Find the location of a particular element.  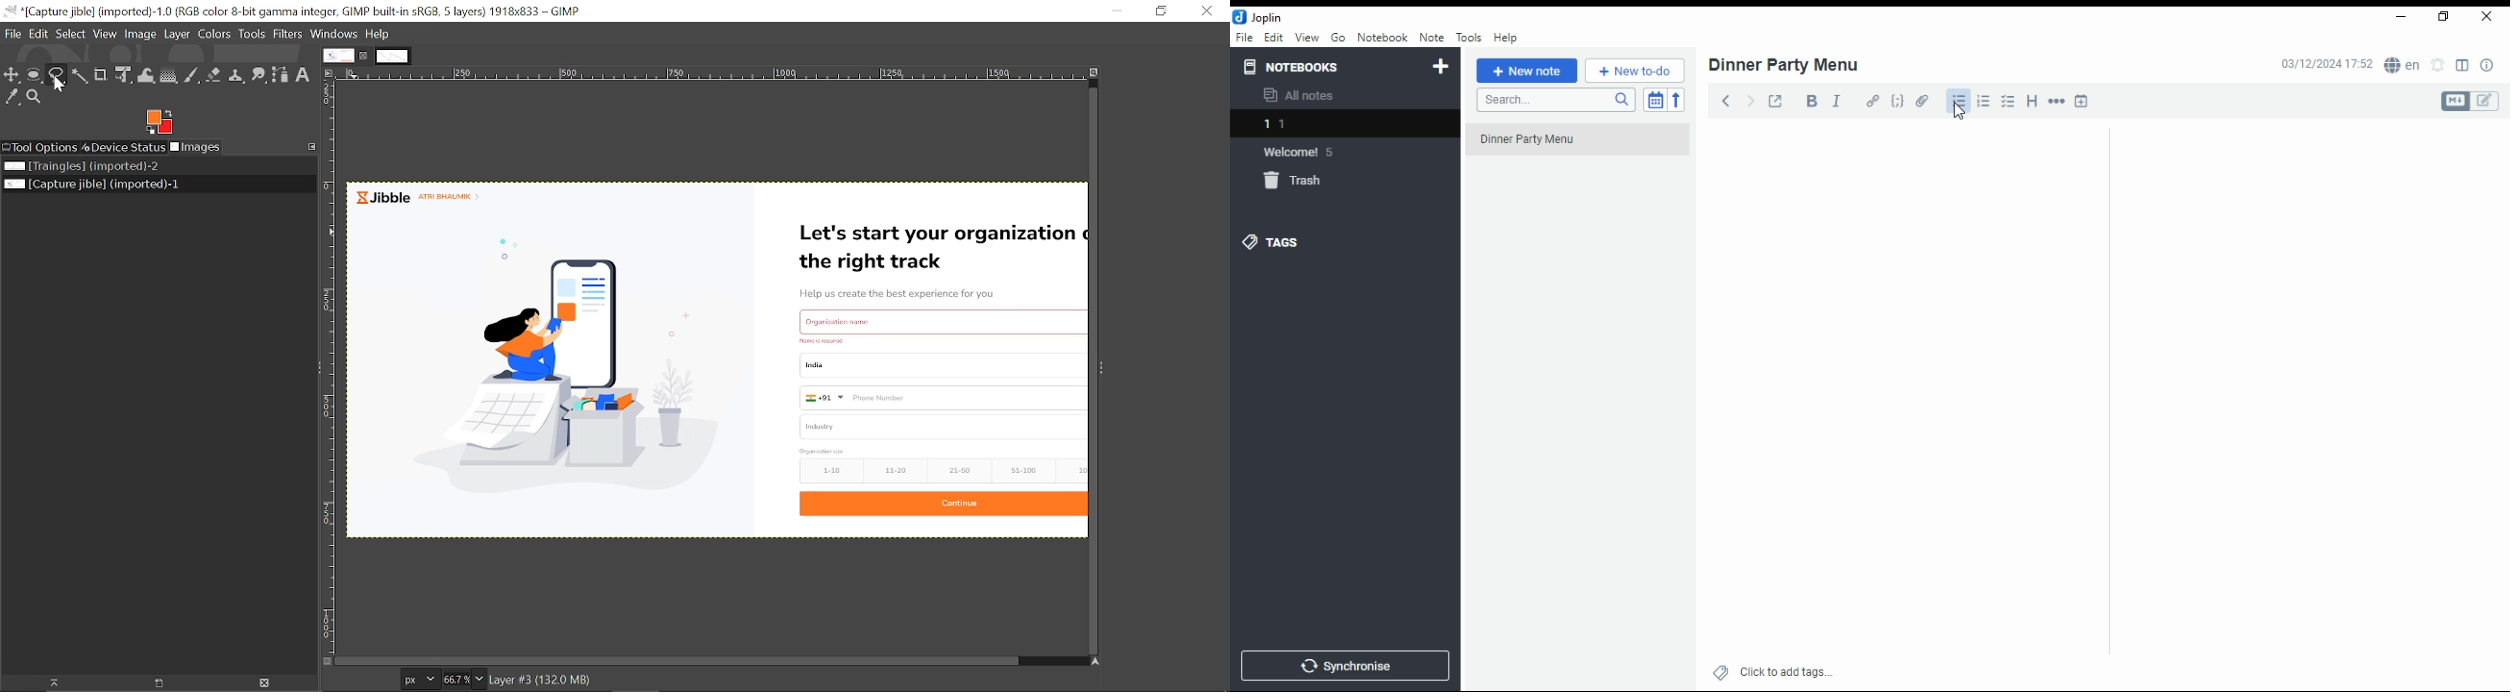

minimize is located at coordinates (2402, 17).